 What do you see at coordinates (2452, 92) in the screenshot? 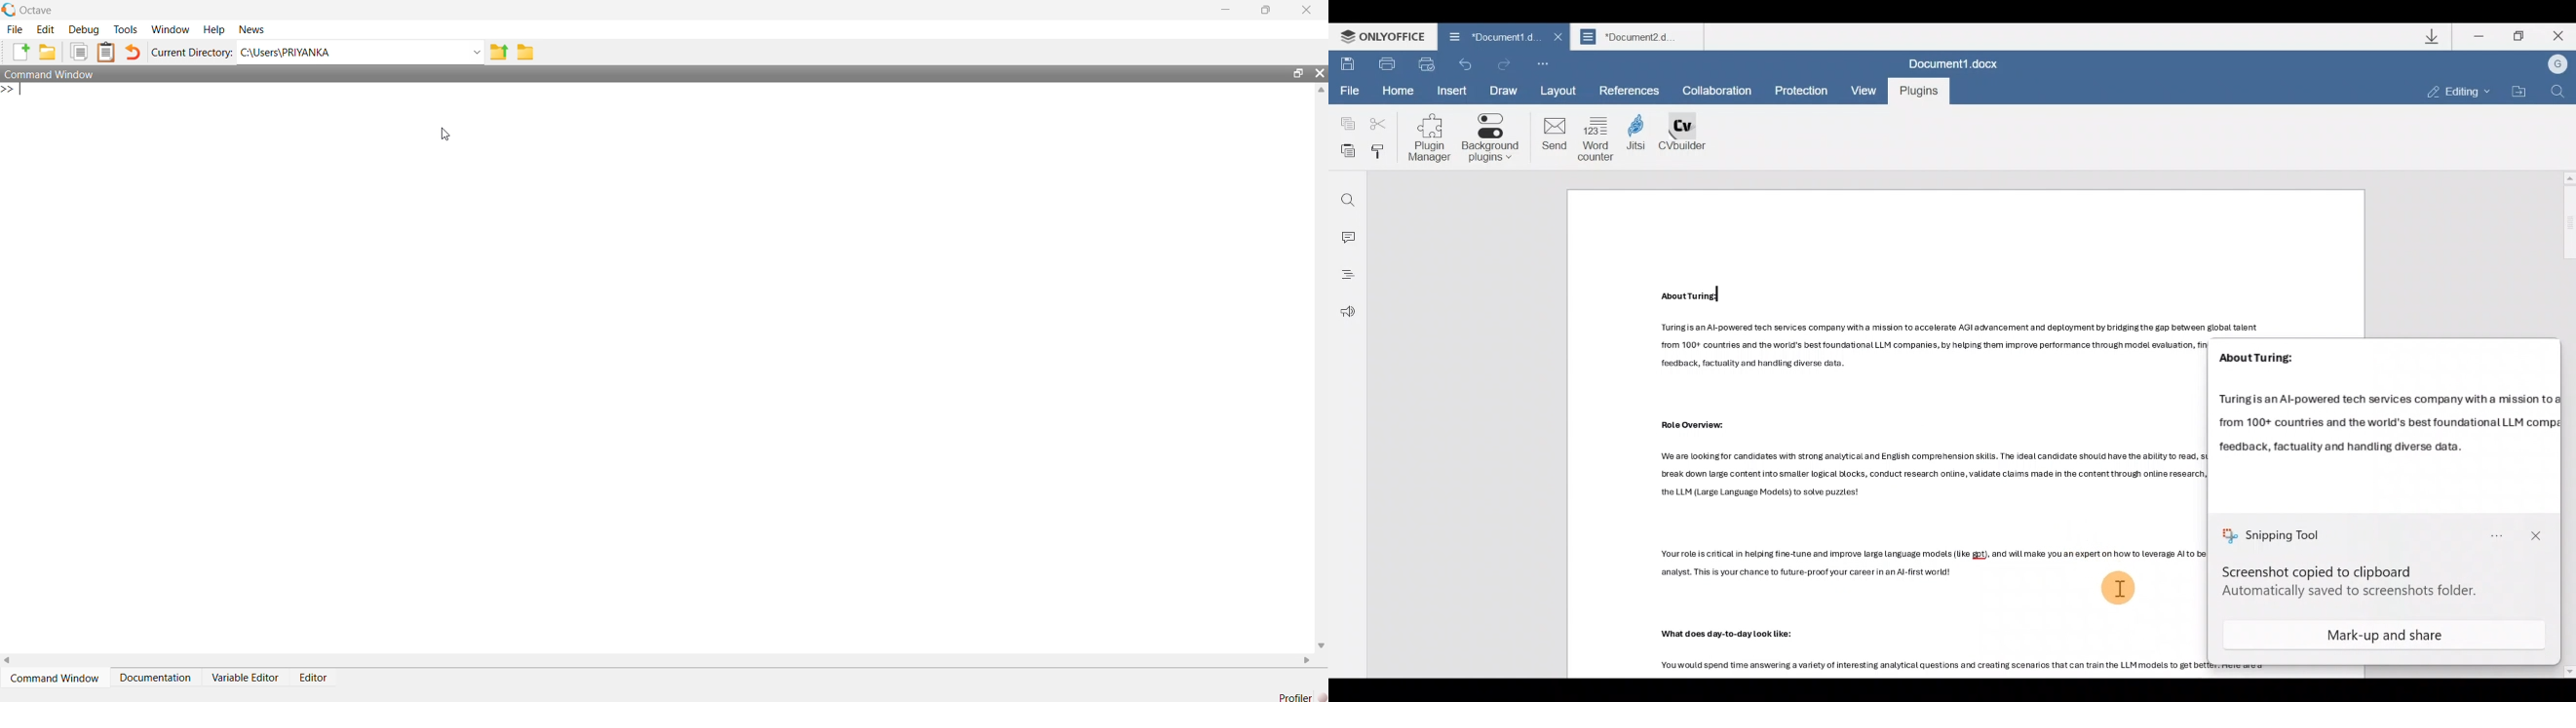
I see `Editing mode` at bounding box center [2452, 92].